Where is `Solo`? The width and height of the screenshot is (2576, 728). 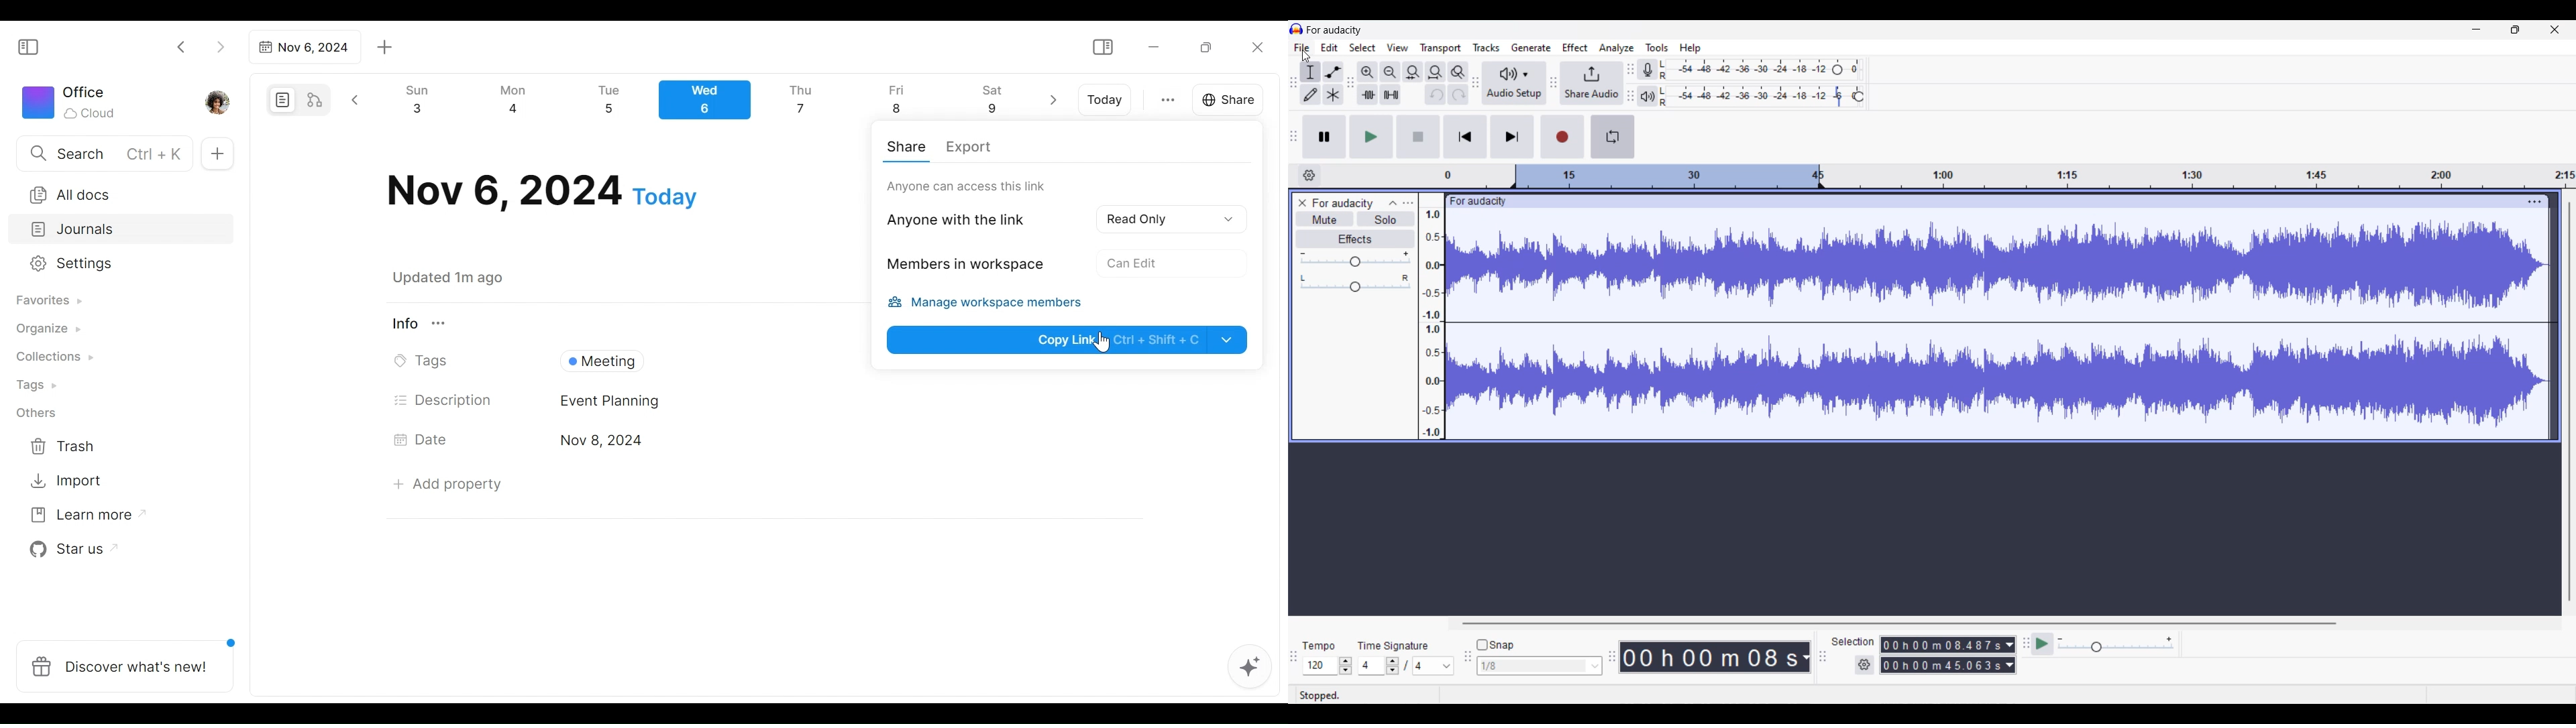
Solo is located at coordinates (1387, 219).